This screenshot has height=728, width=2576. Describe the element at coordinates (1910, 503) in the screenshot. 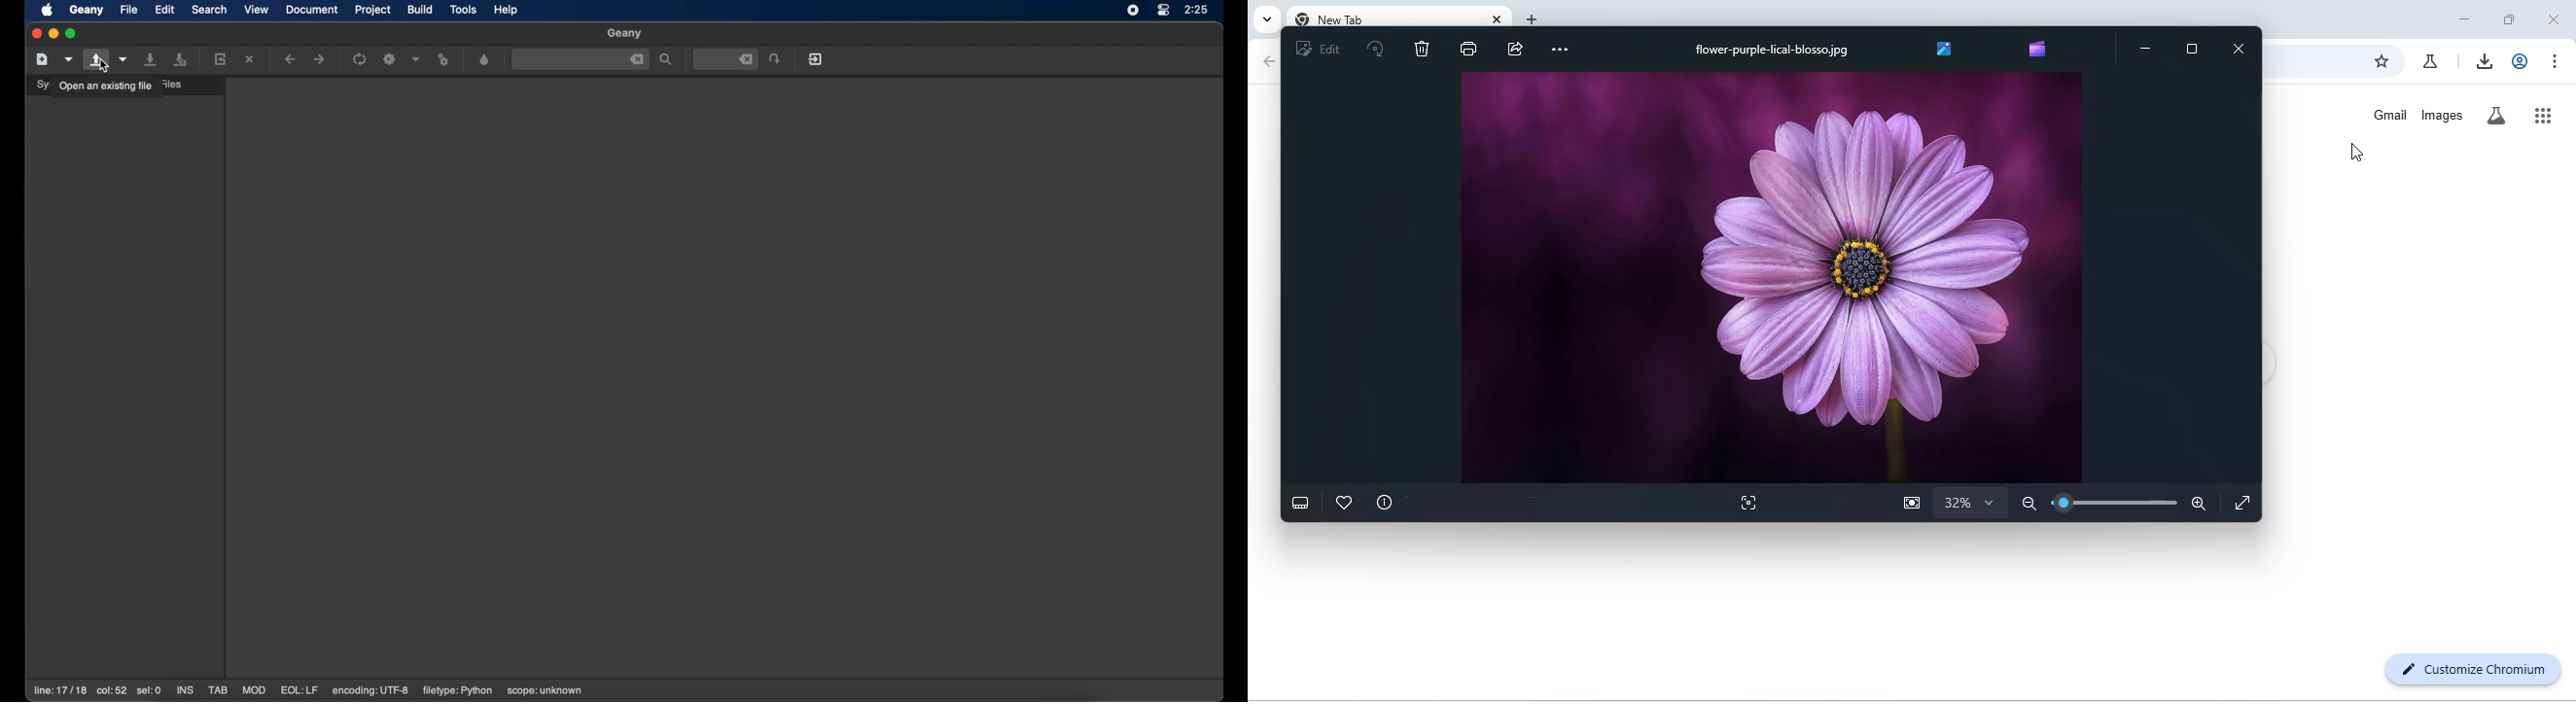

I see `zoom to actual size` at that location.